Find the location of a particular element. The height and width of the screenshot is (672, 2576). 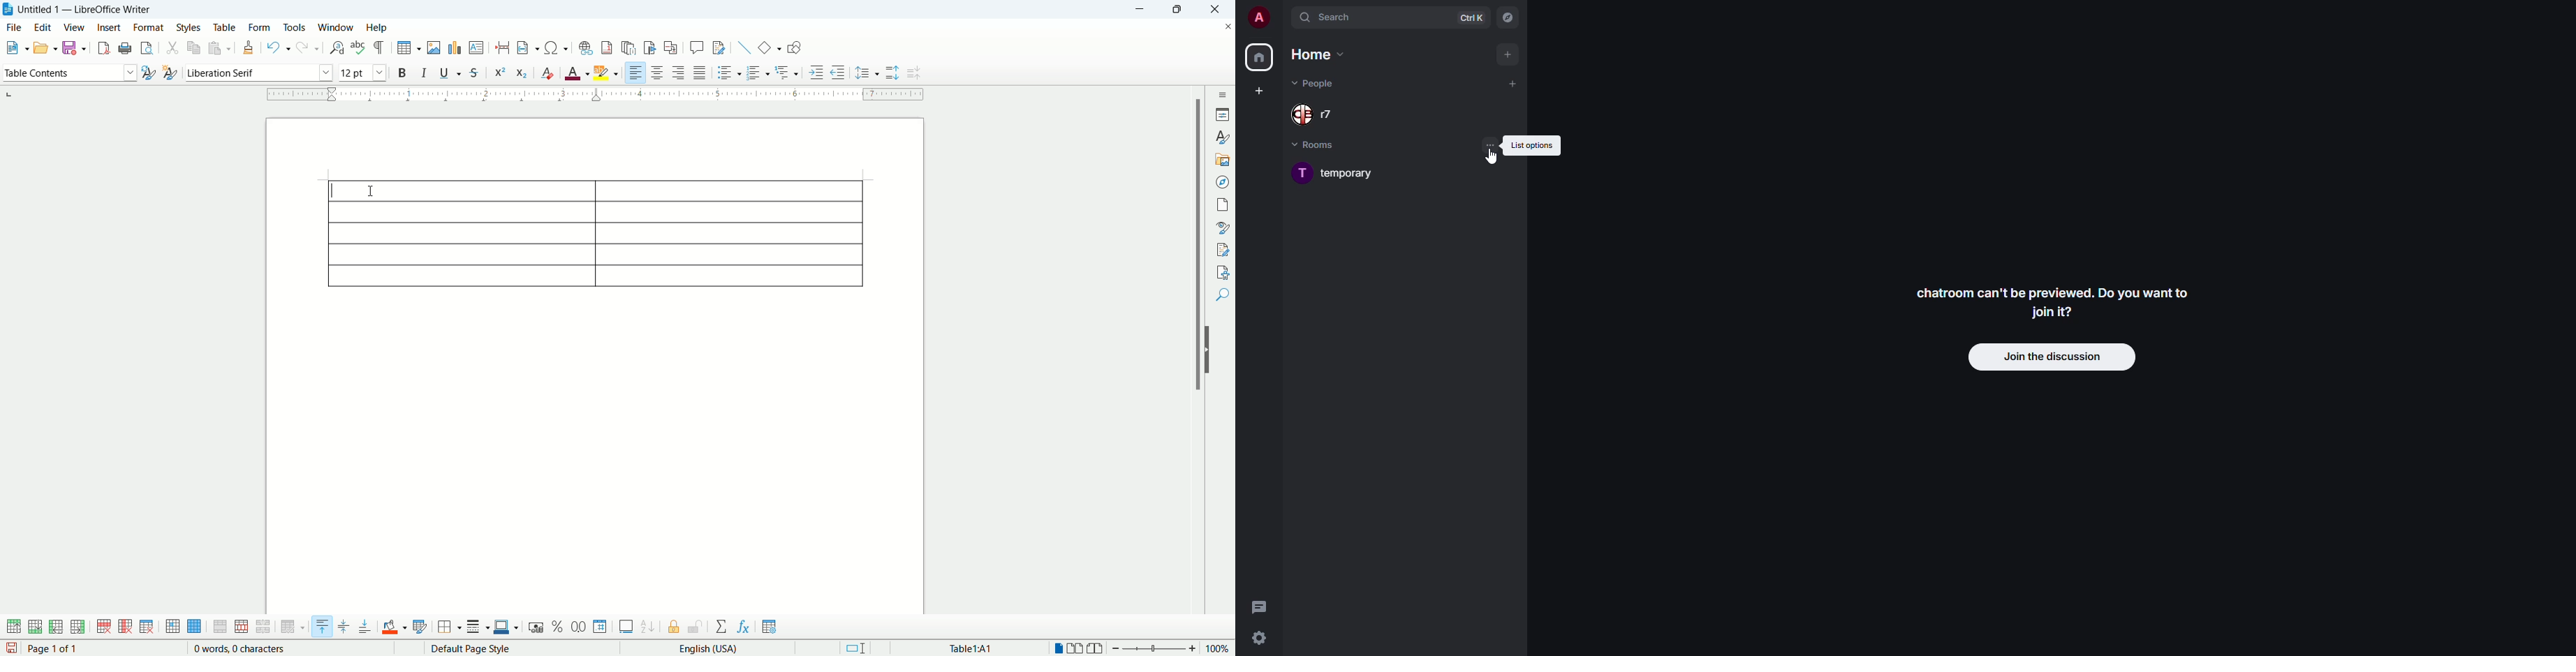

standar selection is located at coordinates (858, 648).